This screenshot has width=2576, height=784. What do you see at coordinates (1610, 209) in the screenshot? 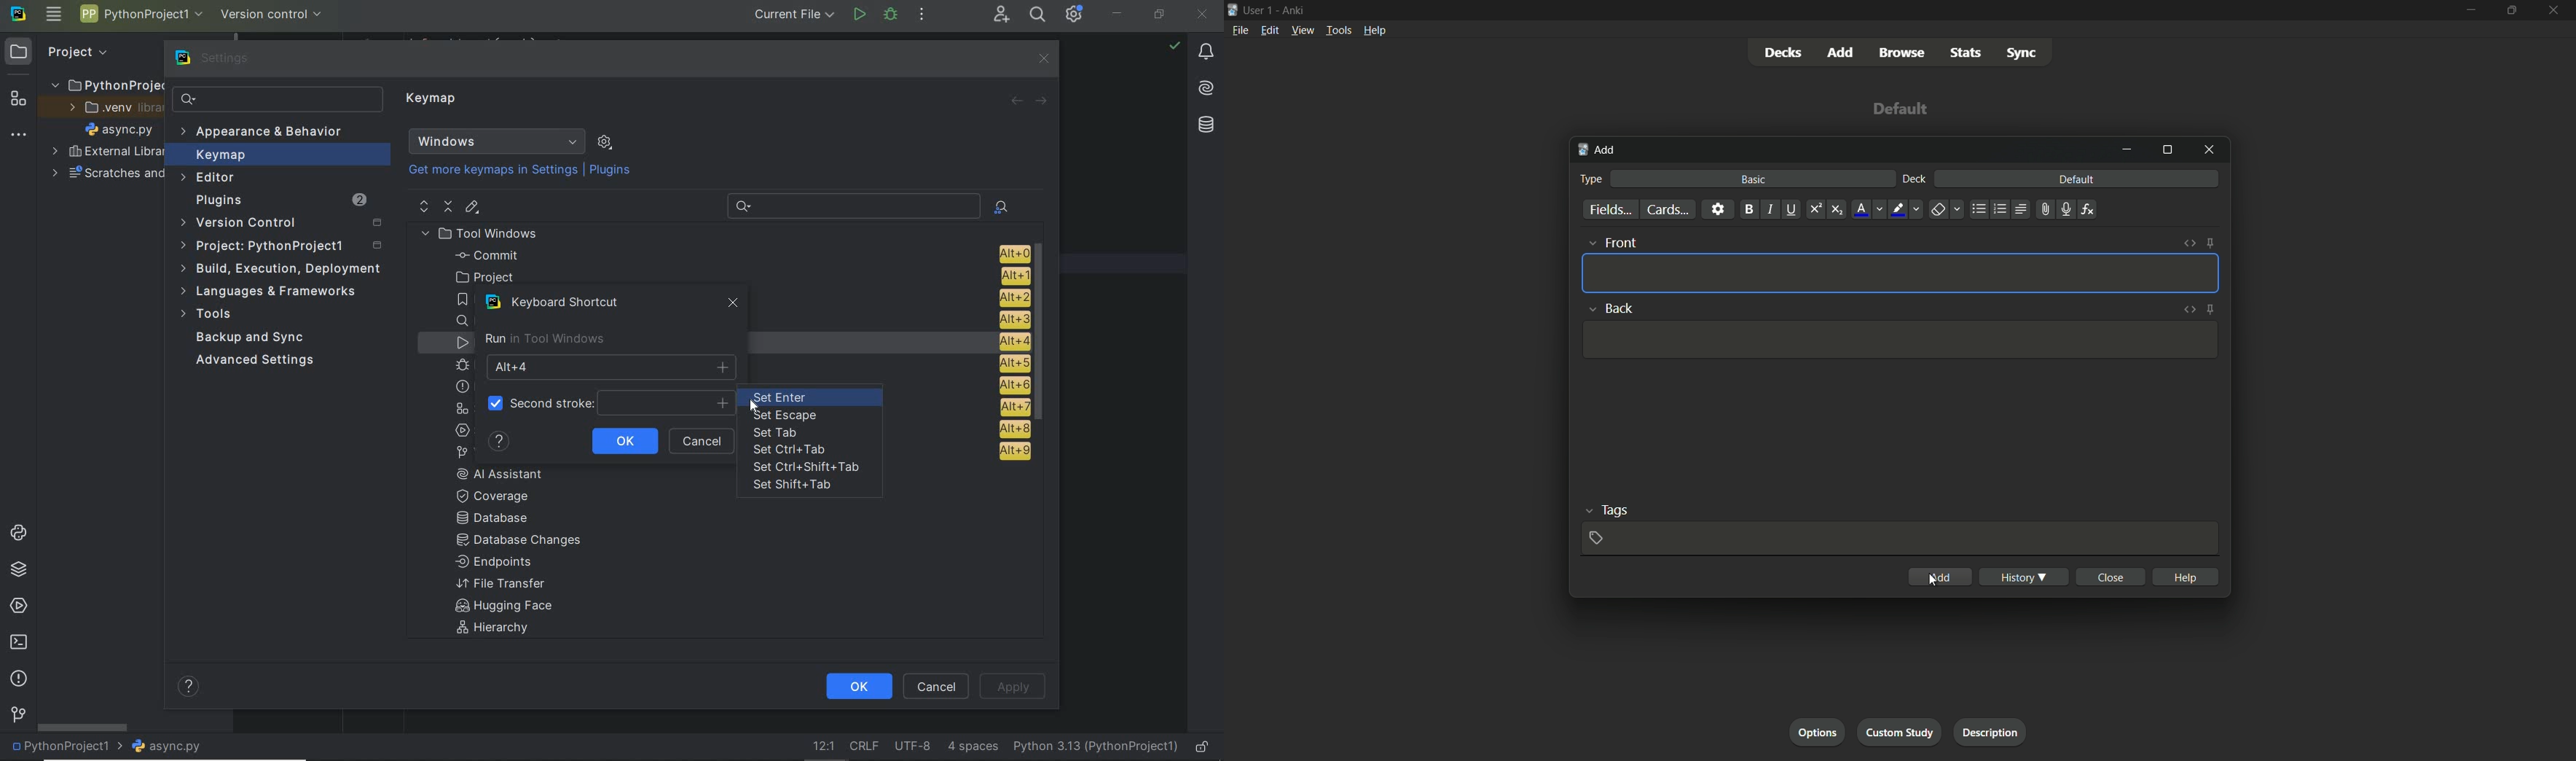
I see `fields` at bounding box center [1610, 209].